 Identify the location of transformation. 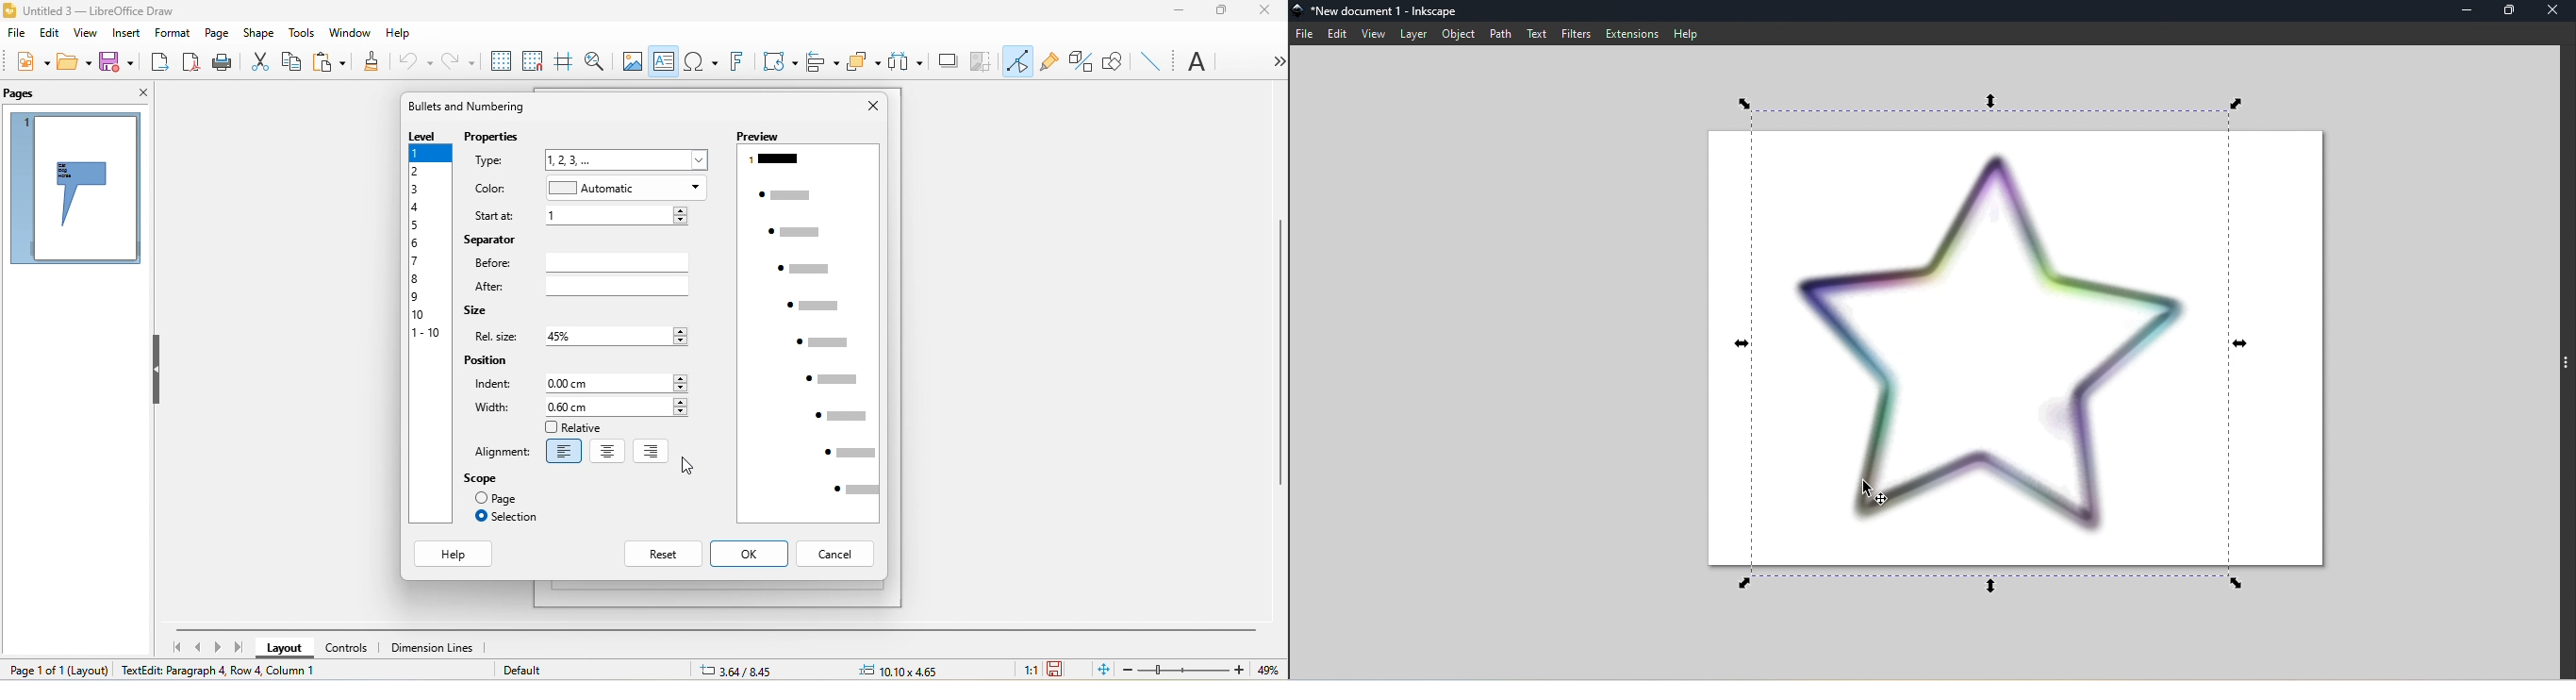
(780, 64).